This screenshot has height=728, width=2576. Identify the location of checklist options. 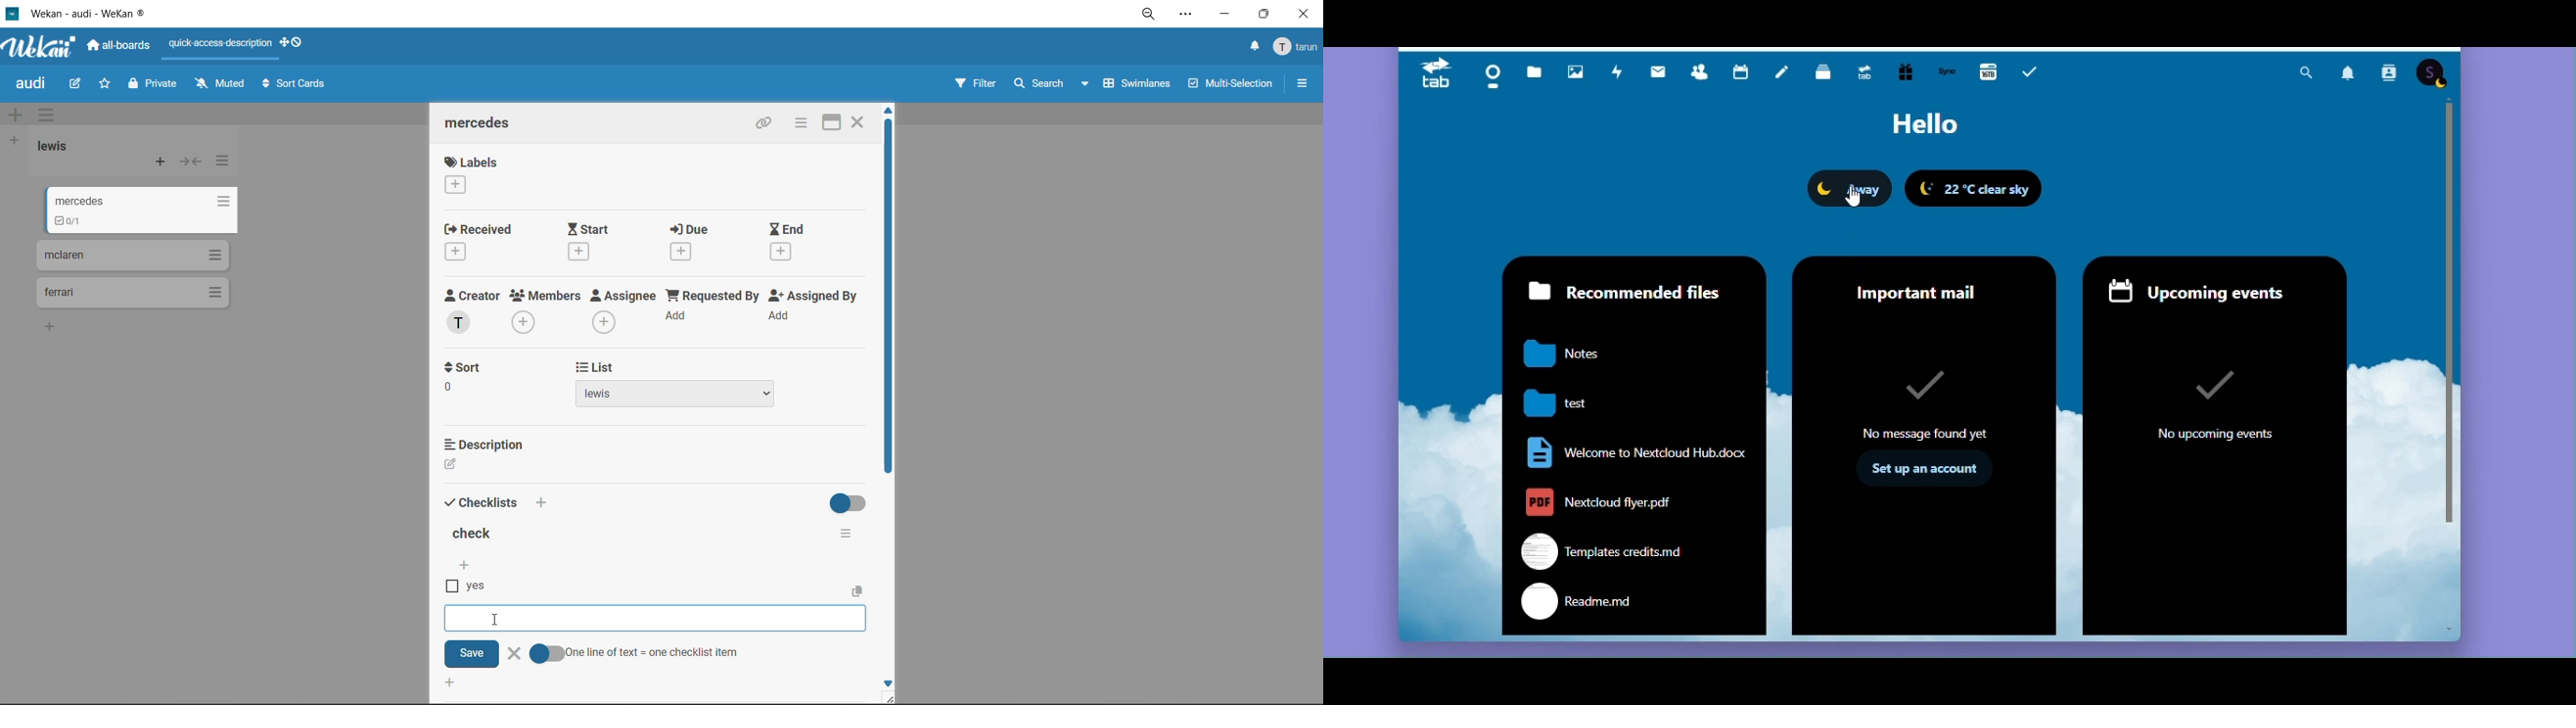
(846, 530).